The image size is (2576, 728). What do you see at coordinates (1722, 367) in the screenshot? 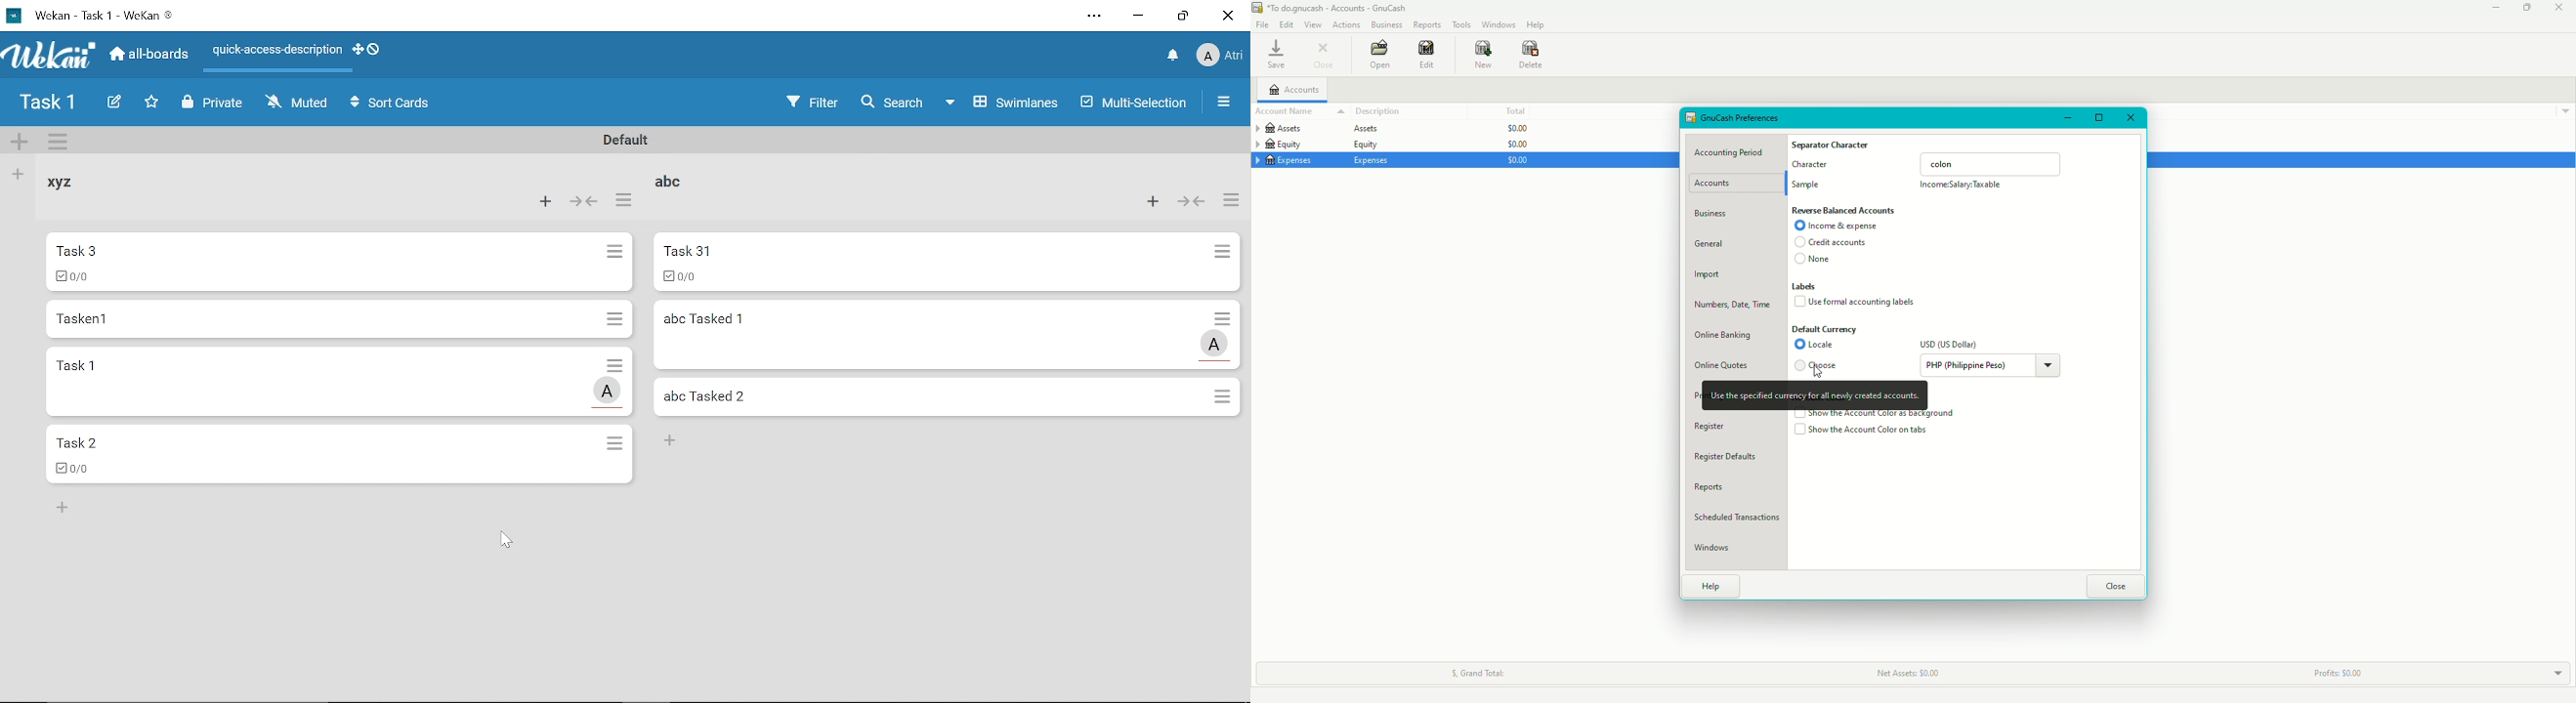
I see `Online Quotes` at bounding box center [1722, 367].